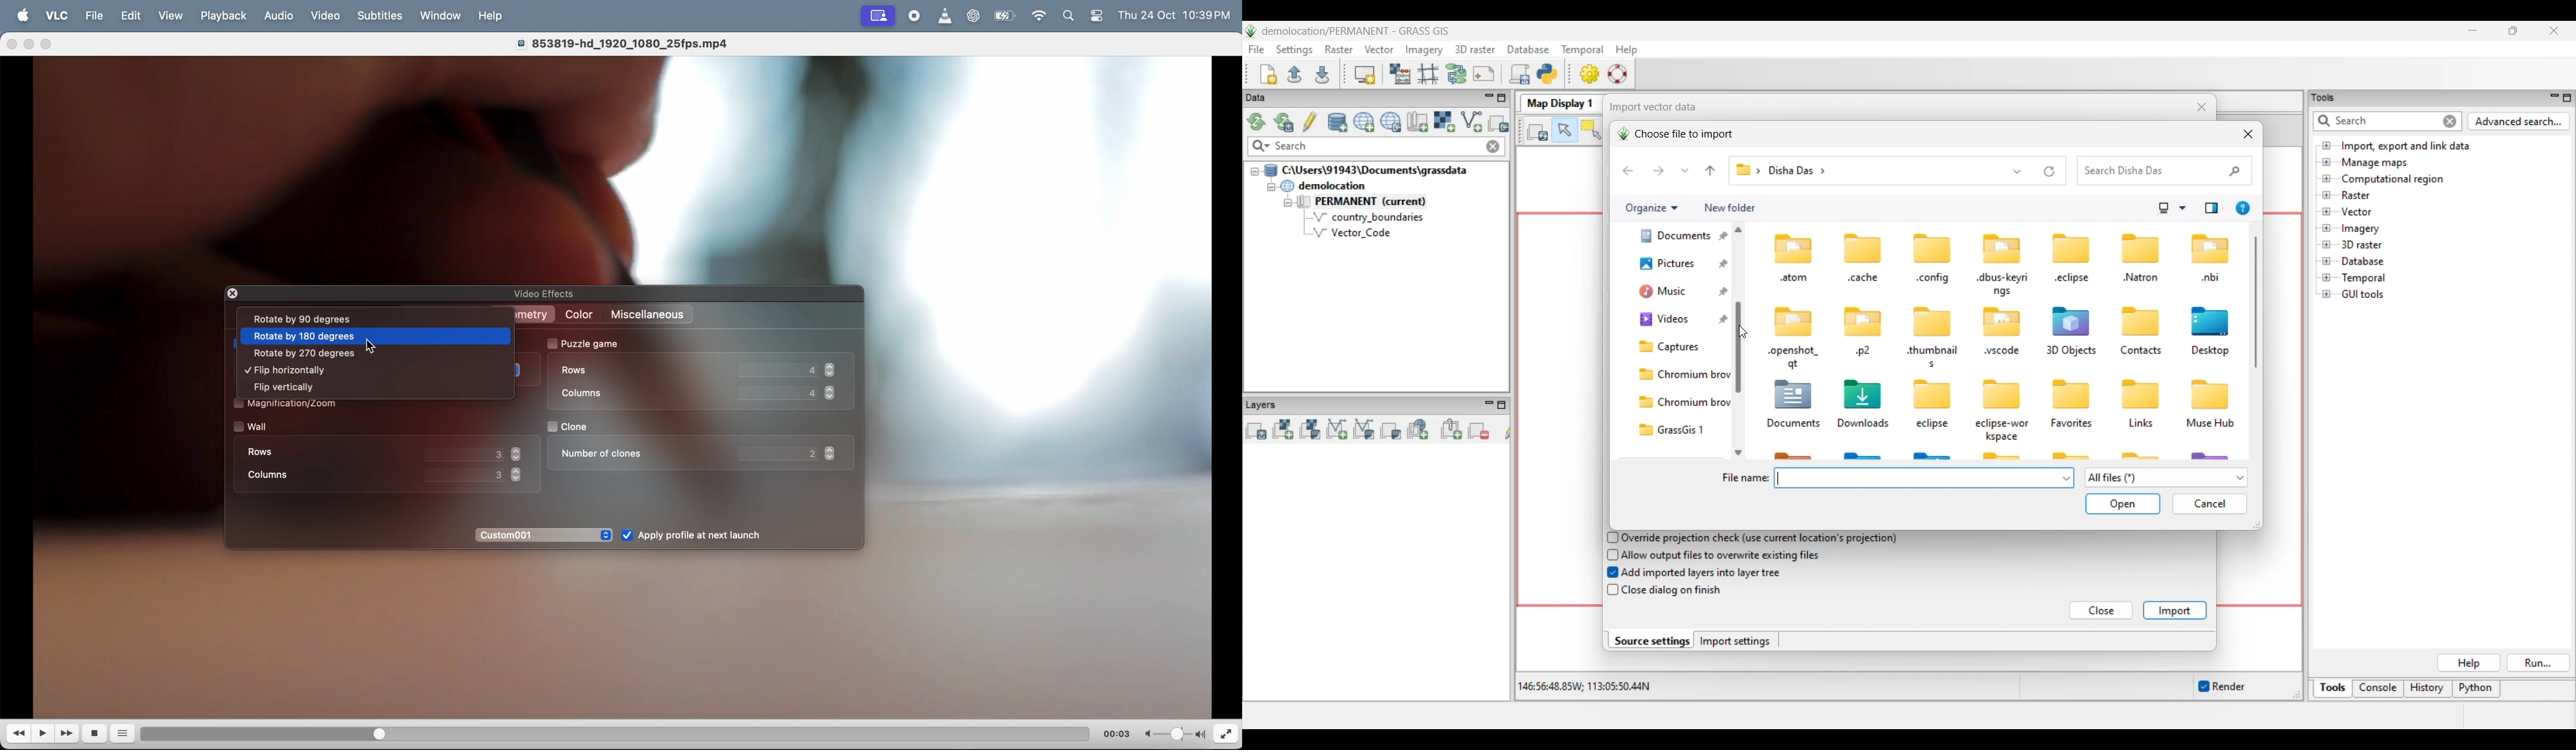 The image size is (2576, 756). What do you see at coordinates (977, 17) in the screenshot?
I see `chatgpt` at bounding box center [977, 17].